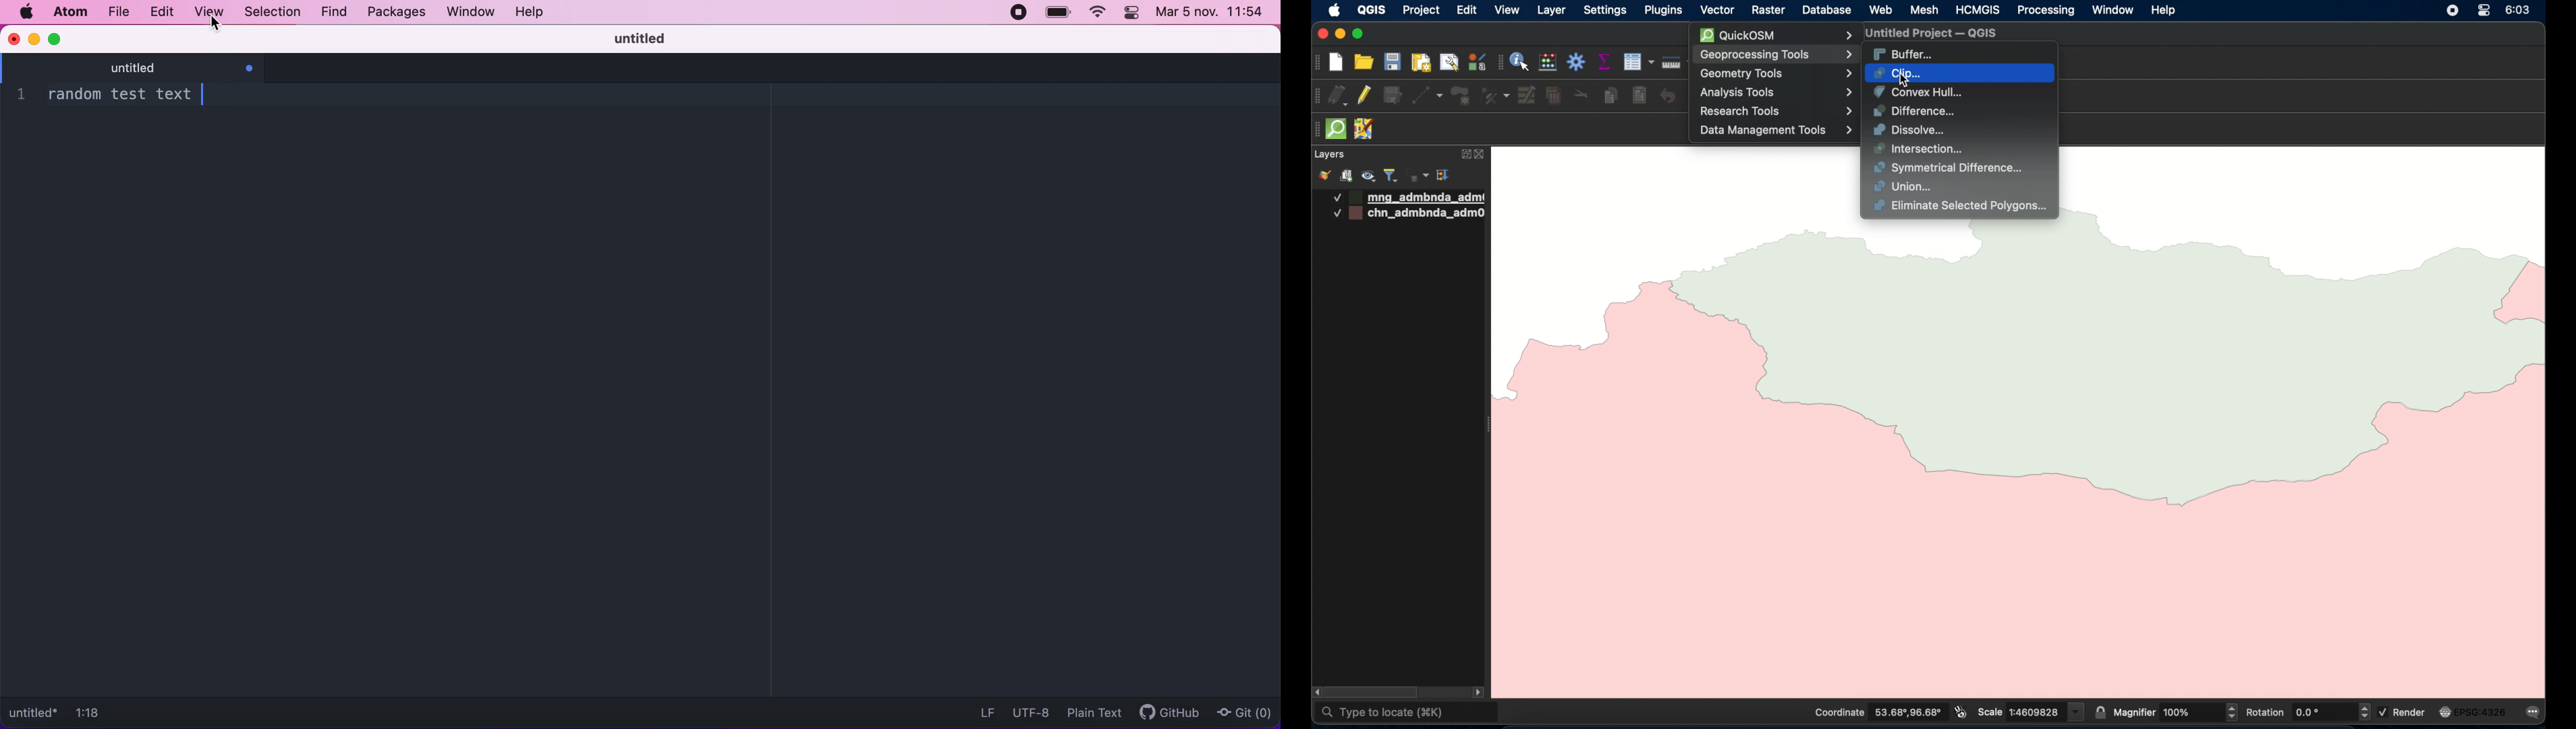 The height and width of the screenshot is (756, 2576). What do you see at coordinates (102, 96) in the screenshot?
I see `1 random test text` at bounding box center [102, 96].